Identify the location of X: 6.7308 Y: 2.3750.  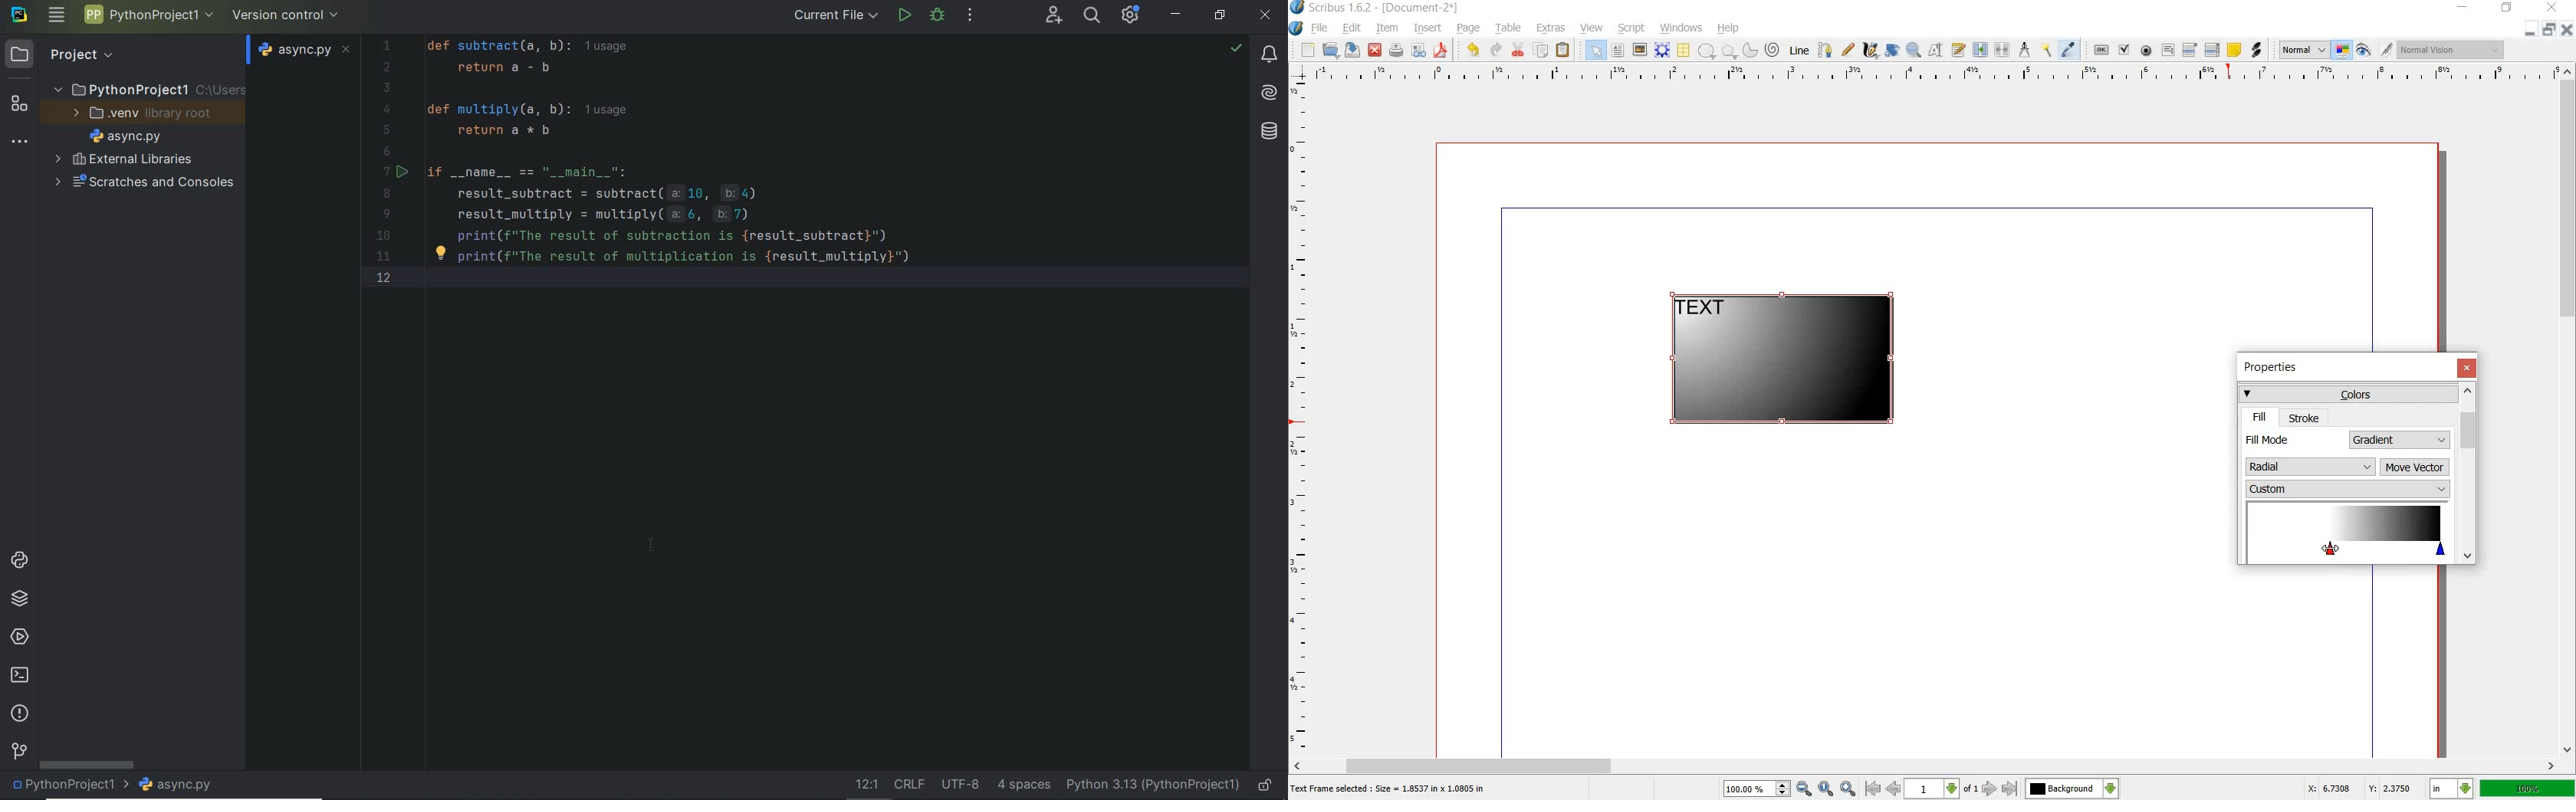
(2359, 788).